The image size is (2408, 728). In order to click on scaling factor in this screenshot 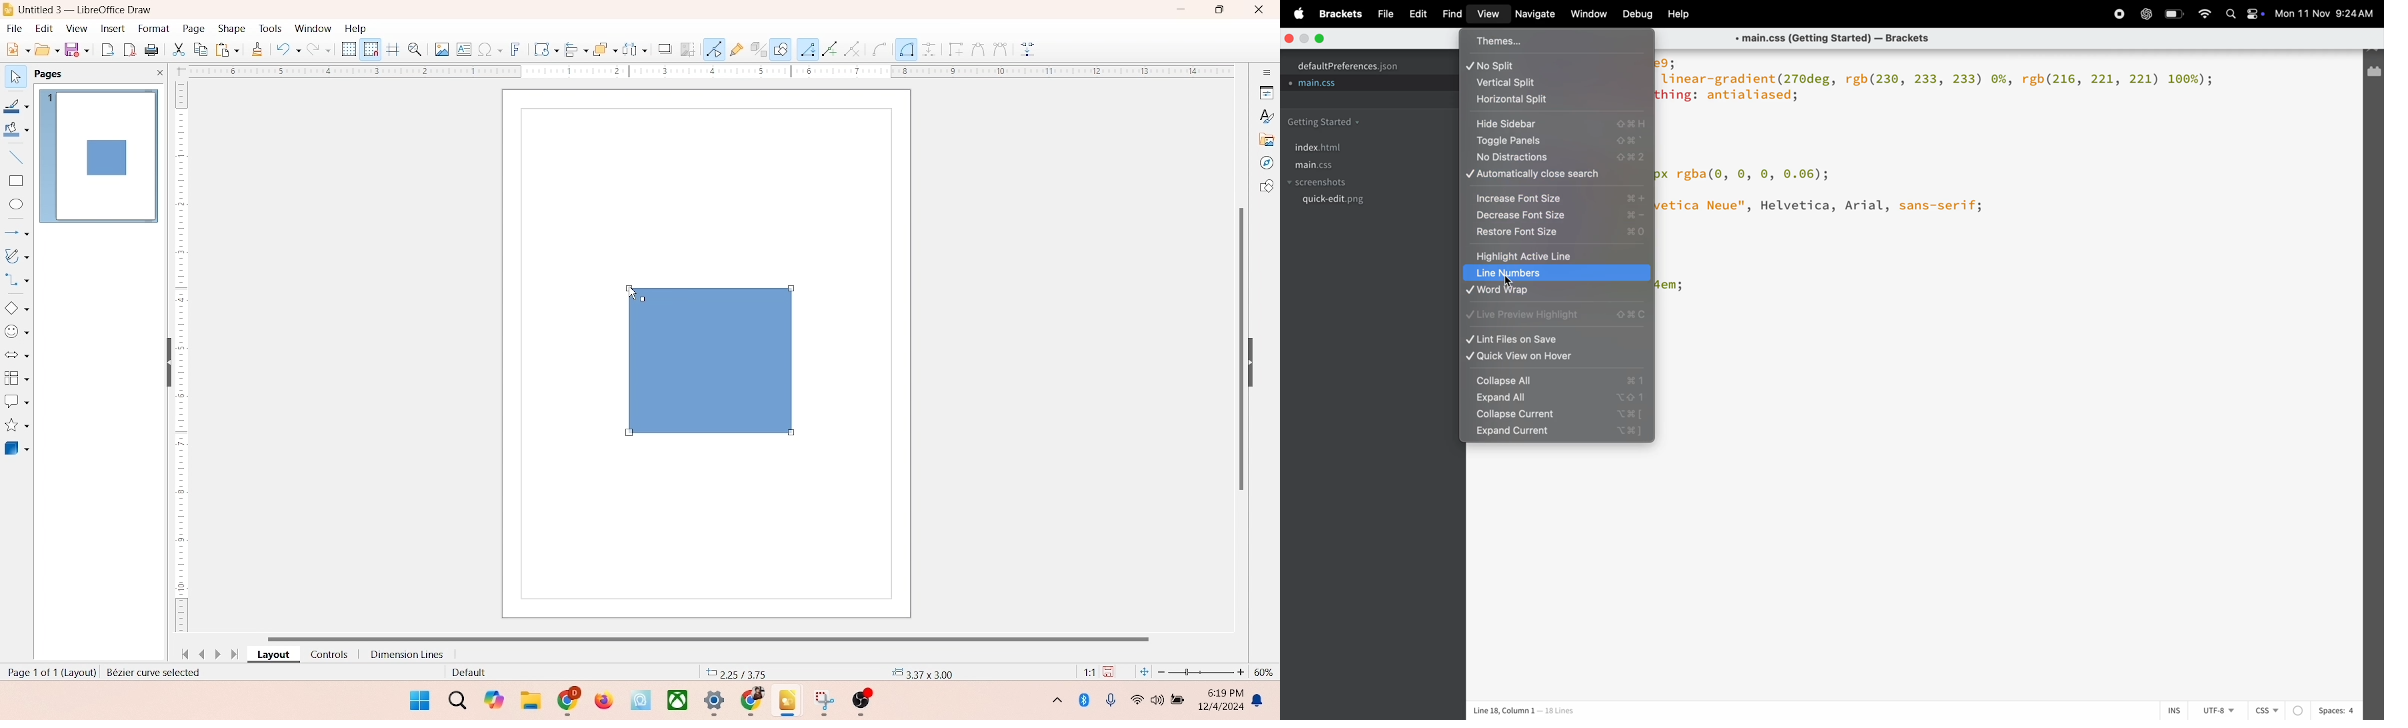, I will do `click(1084, 672)`.